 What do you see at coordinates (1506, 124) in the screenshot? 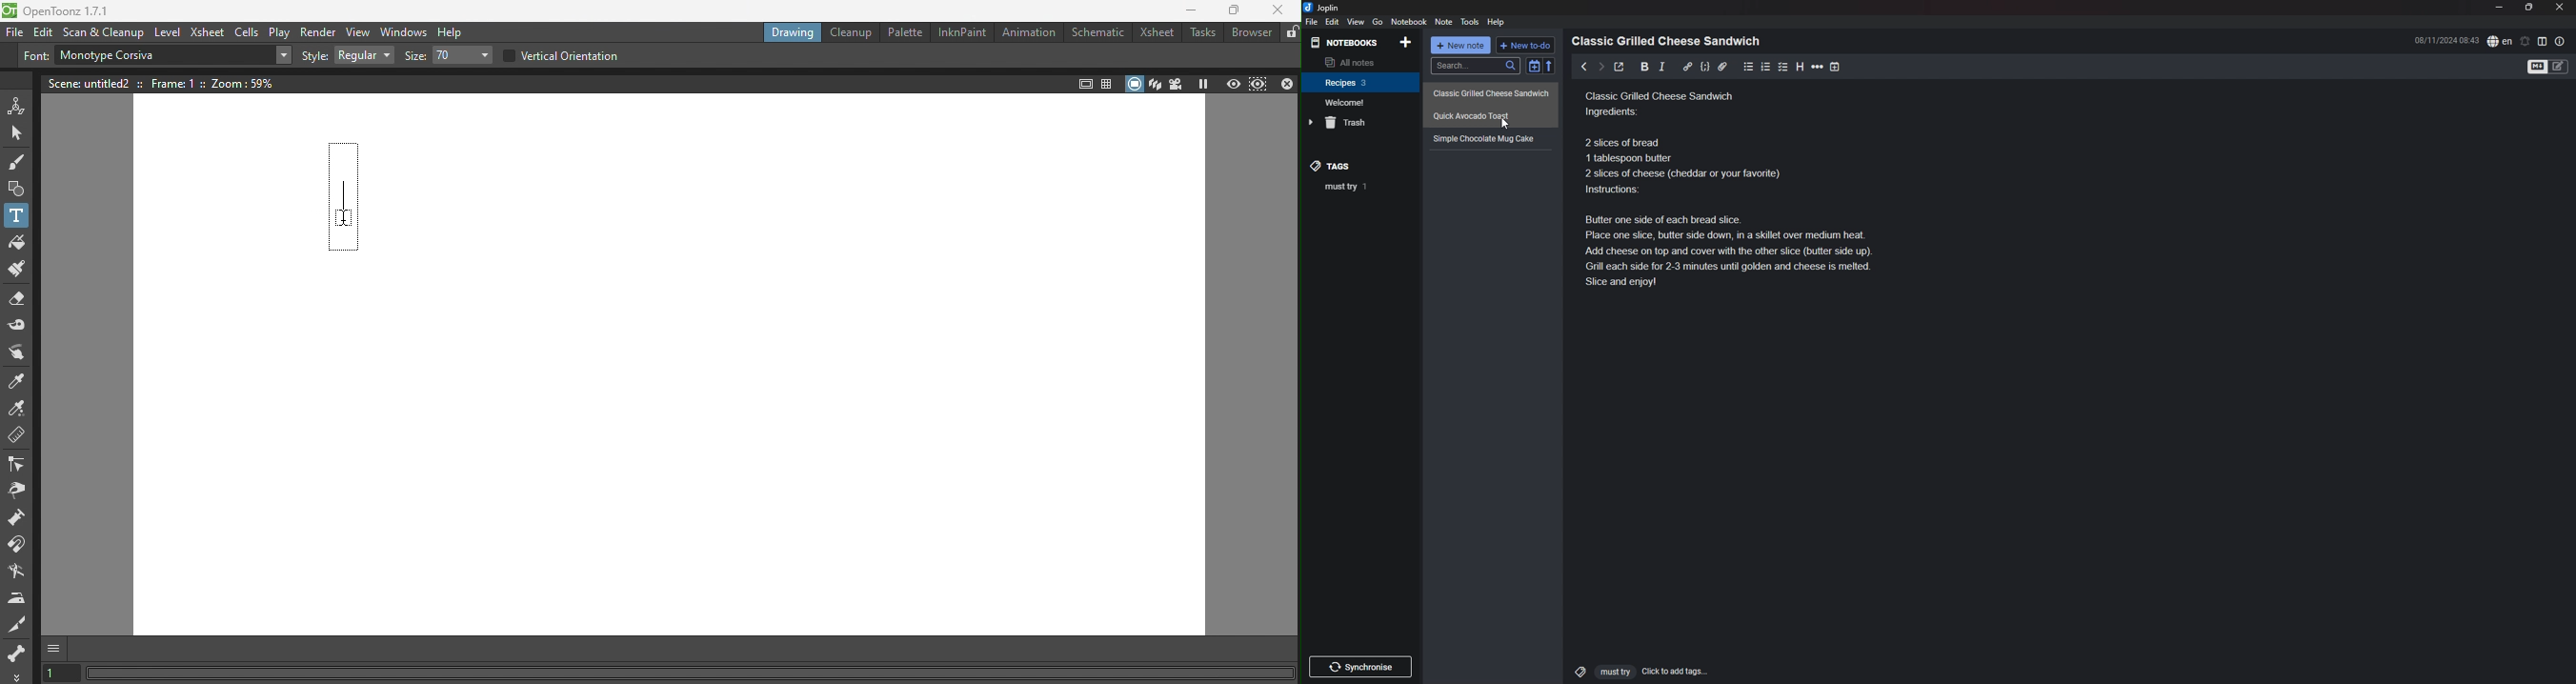
I see `cursor` at bounding box center [1506, 124].